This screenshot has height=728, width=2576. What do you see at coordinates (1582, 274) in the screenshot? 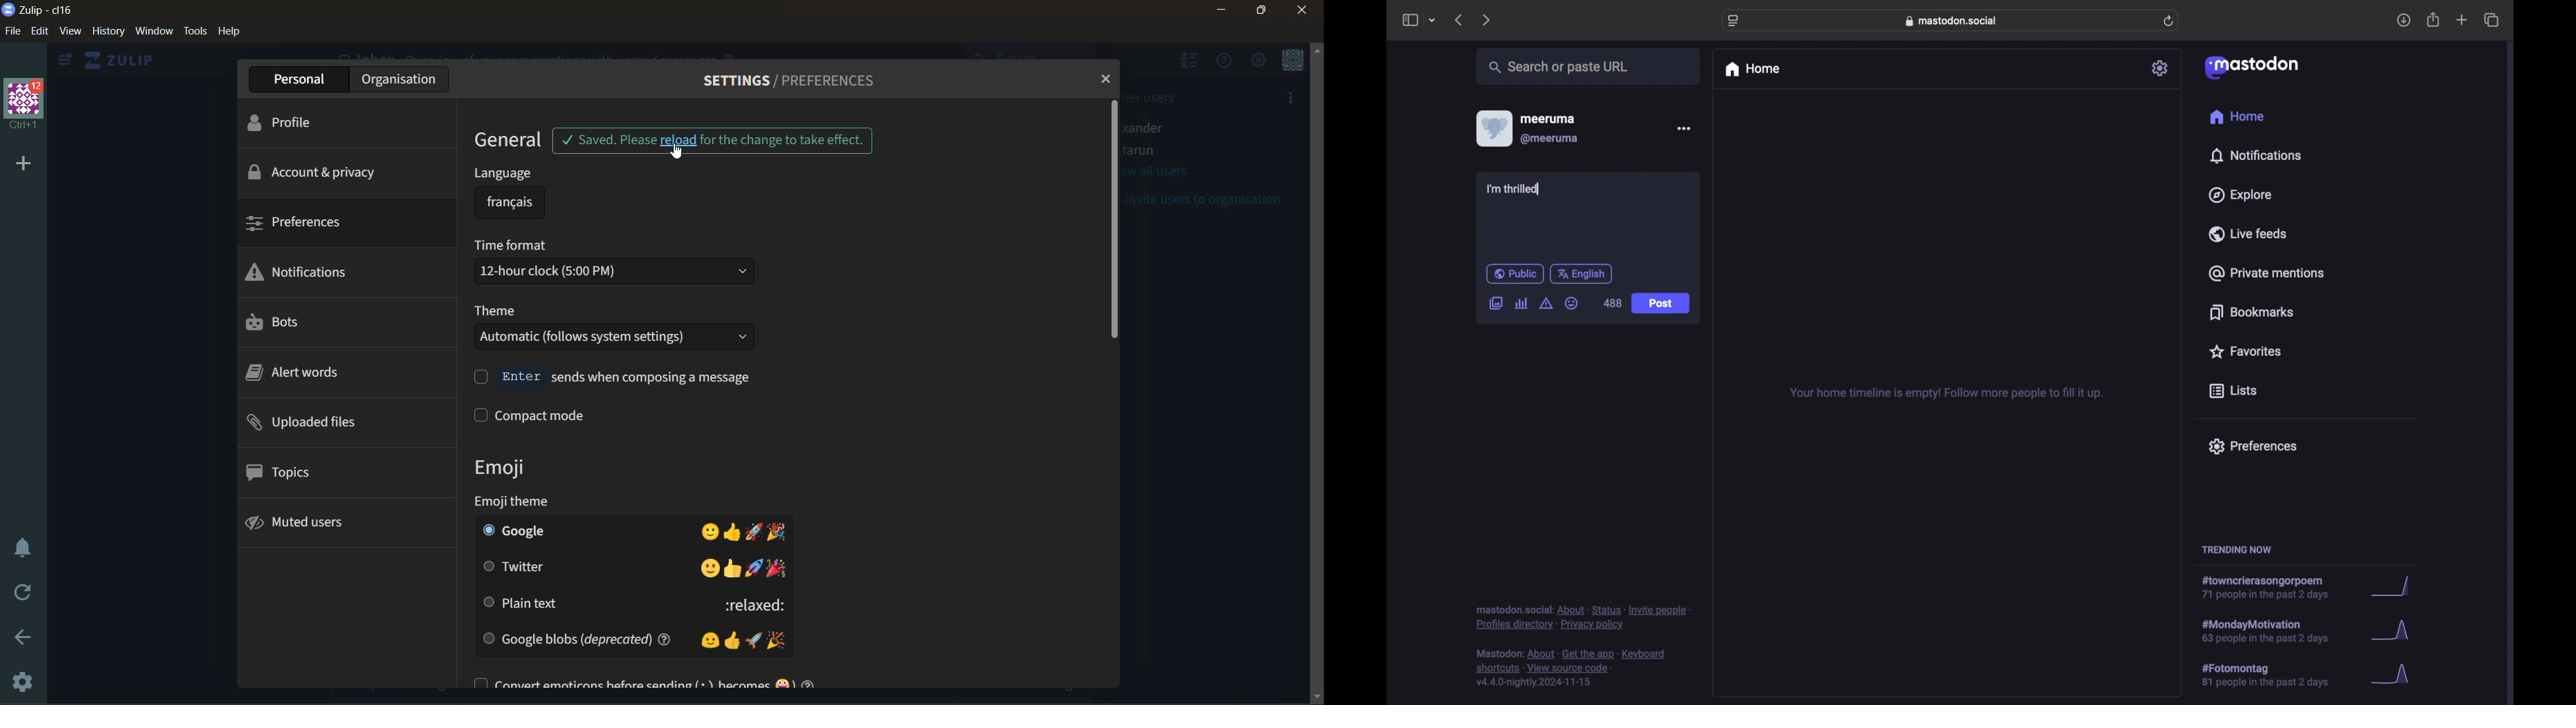
I see `english` at bounding box center [1582, 274].